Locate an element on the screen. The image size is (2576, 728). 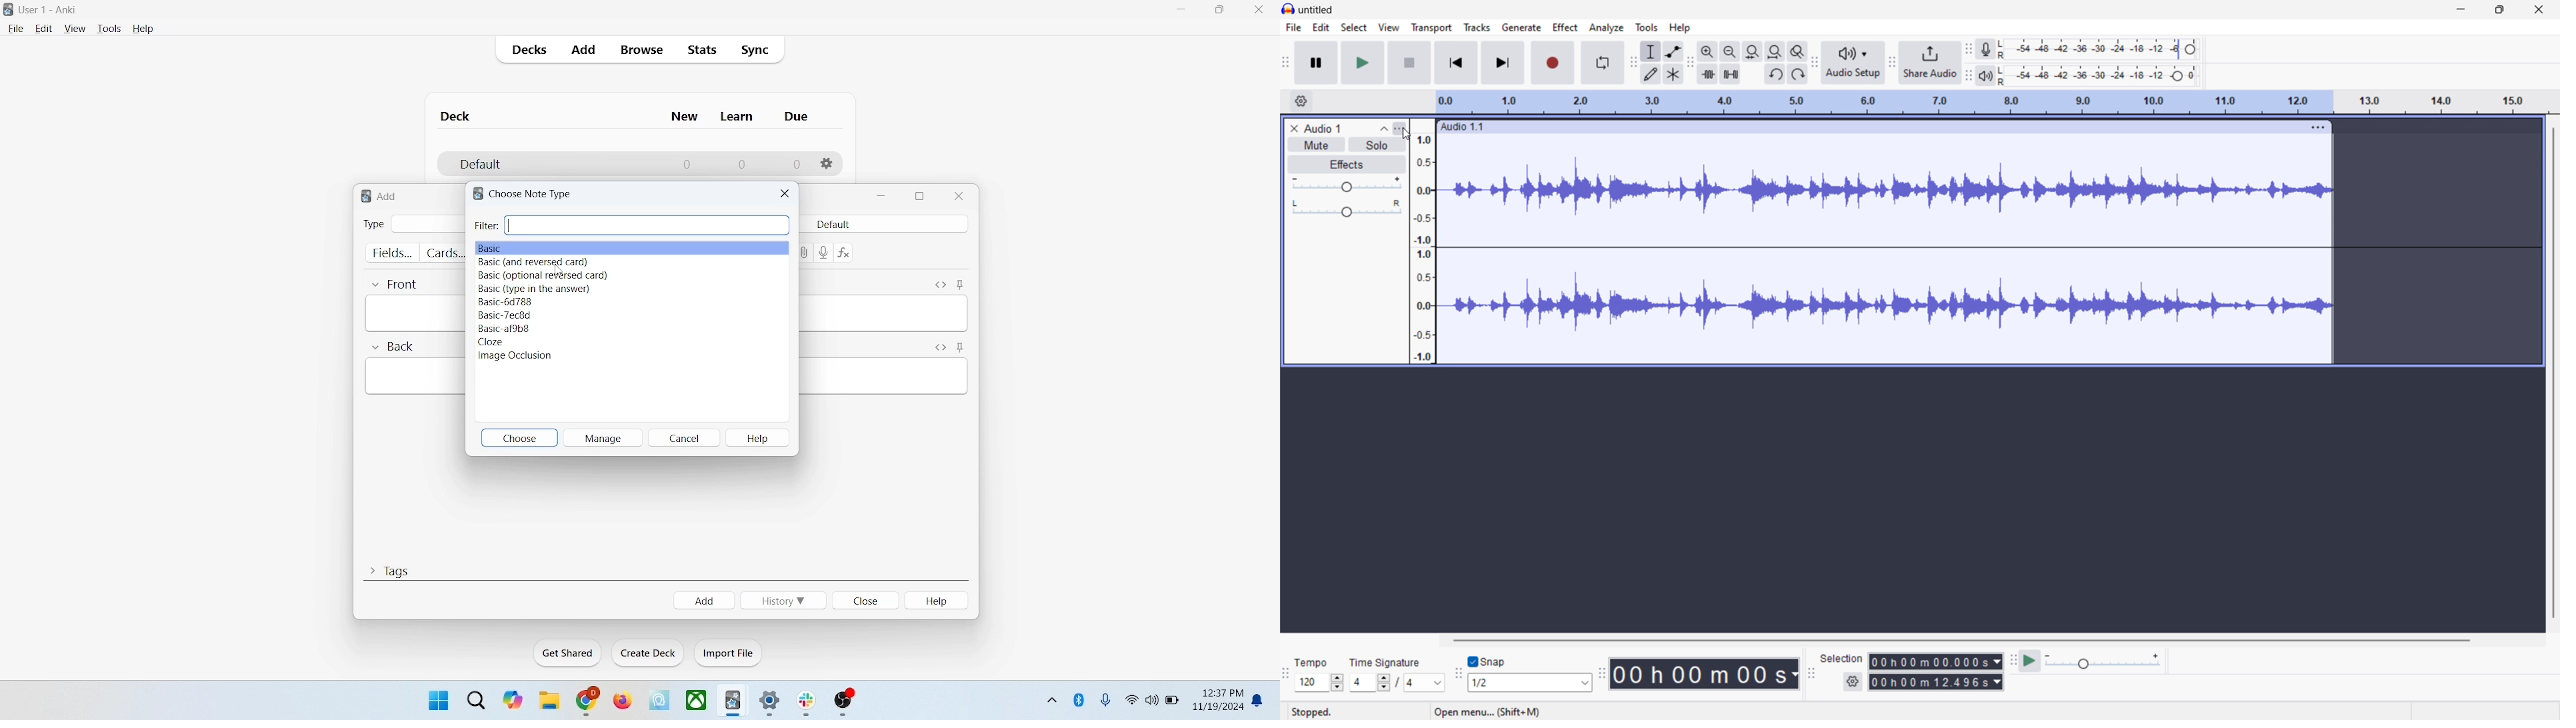
recording level is located at coordinates (2099, 49).